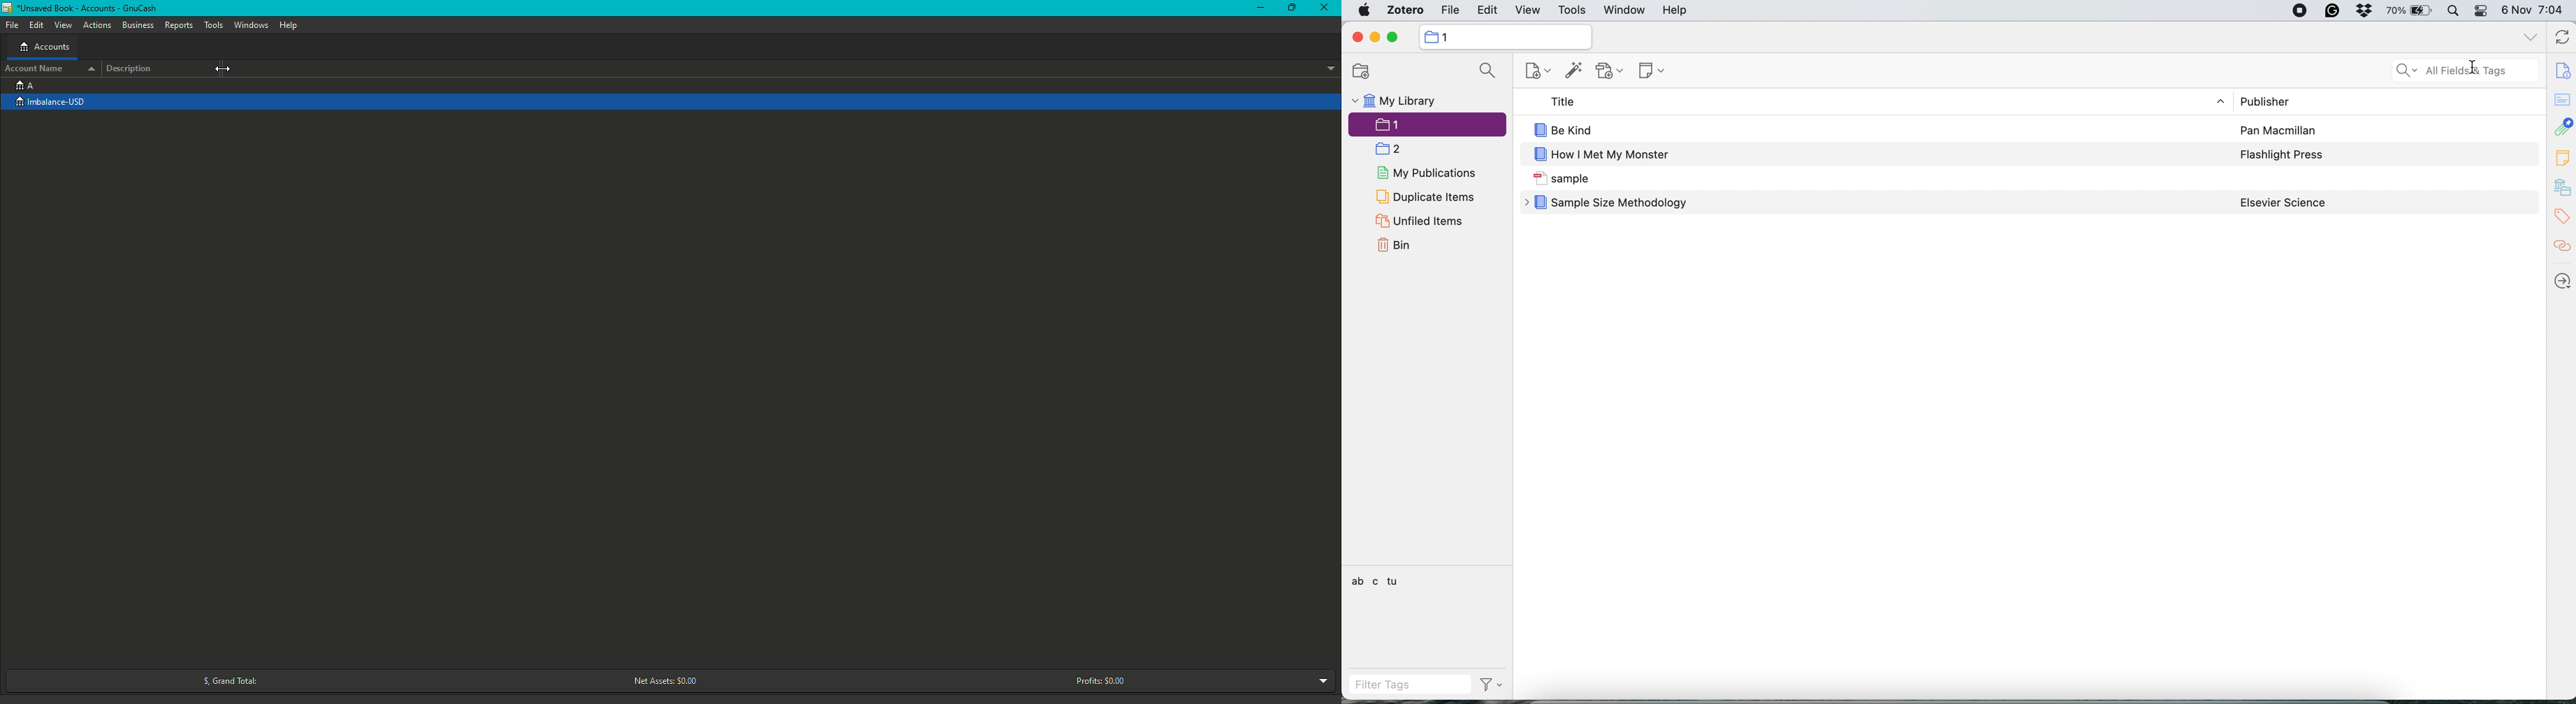 Image resolution: width=2576 pixels, height=728 pixels. What do you see at coordinates (1261, 8) in the screenshot?
I see `Minimize` at bounding box center [1261, 8].